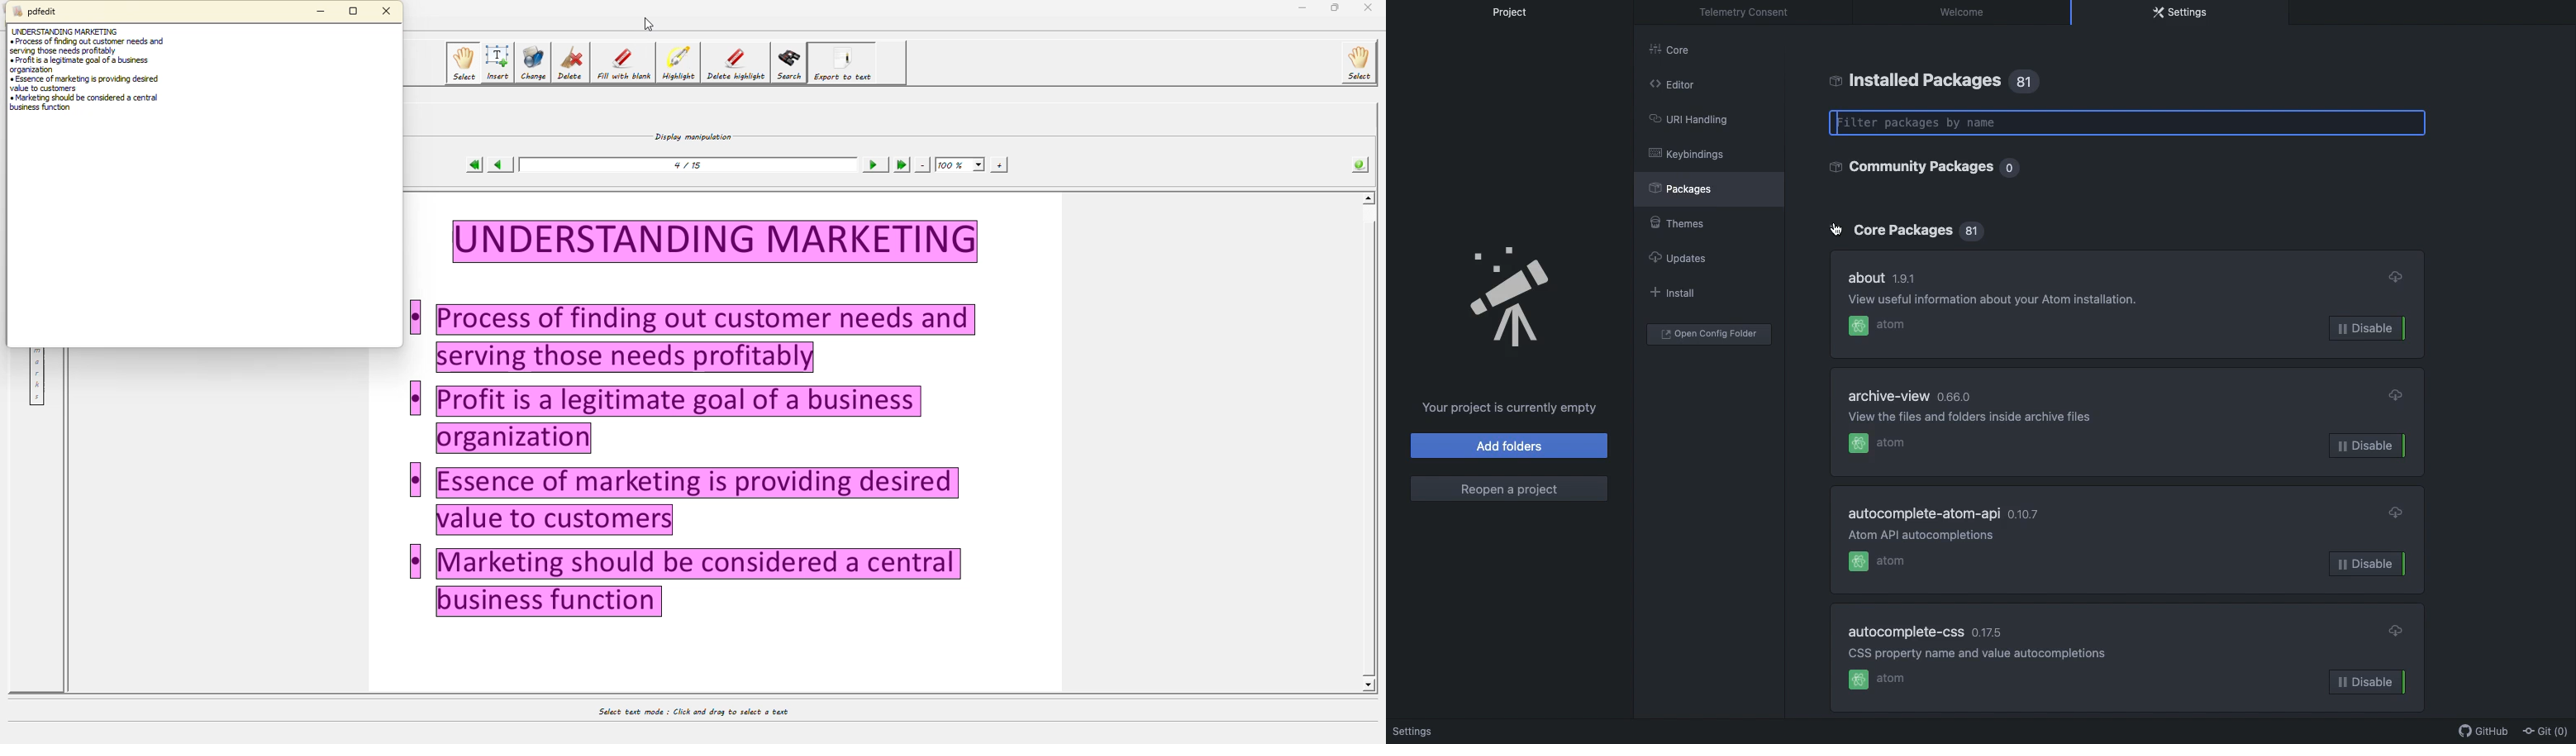 The width and height of the screenshot is (2576, 756). What do you see at coordinates (790, 61) in the screenshot?
I see `search` at bounding box center [790, 61].